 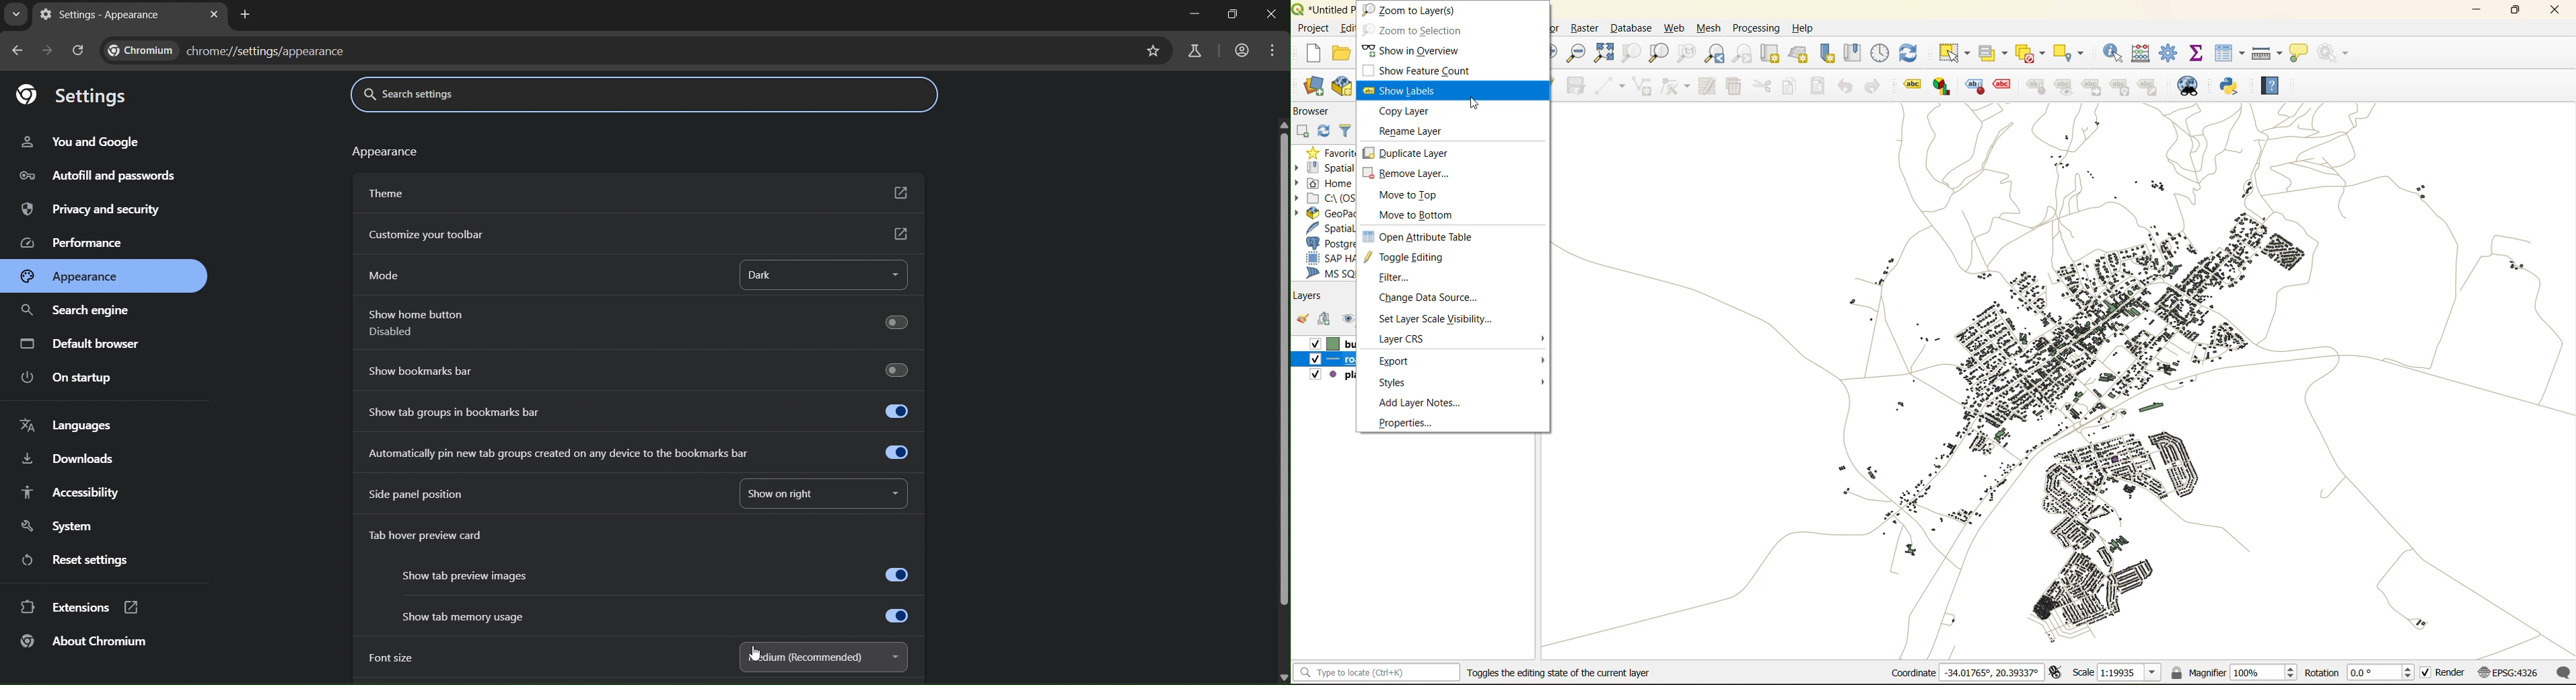 What do you see at coordinates (80, 94) in the screenshot?
I see `settings` at bounding box center [80, 94].